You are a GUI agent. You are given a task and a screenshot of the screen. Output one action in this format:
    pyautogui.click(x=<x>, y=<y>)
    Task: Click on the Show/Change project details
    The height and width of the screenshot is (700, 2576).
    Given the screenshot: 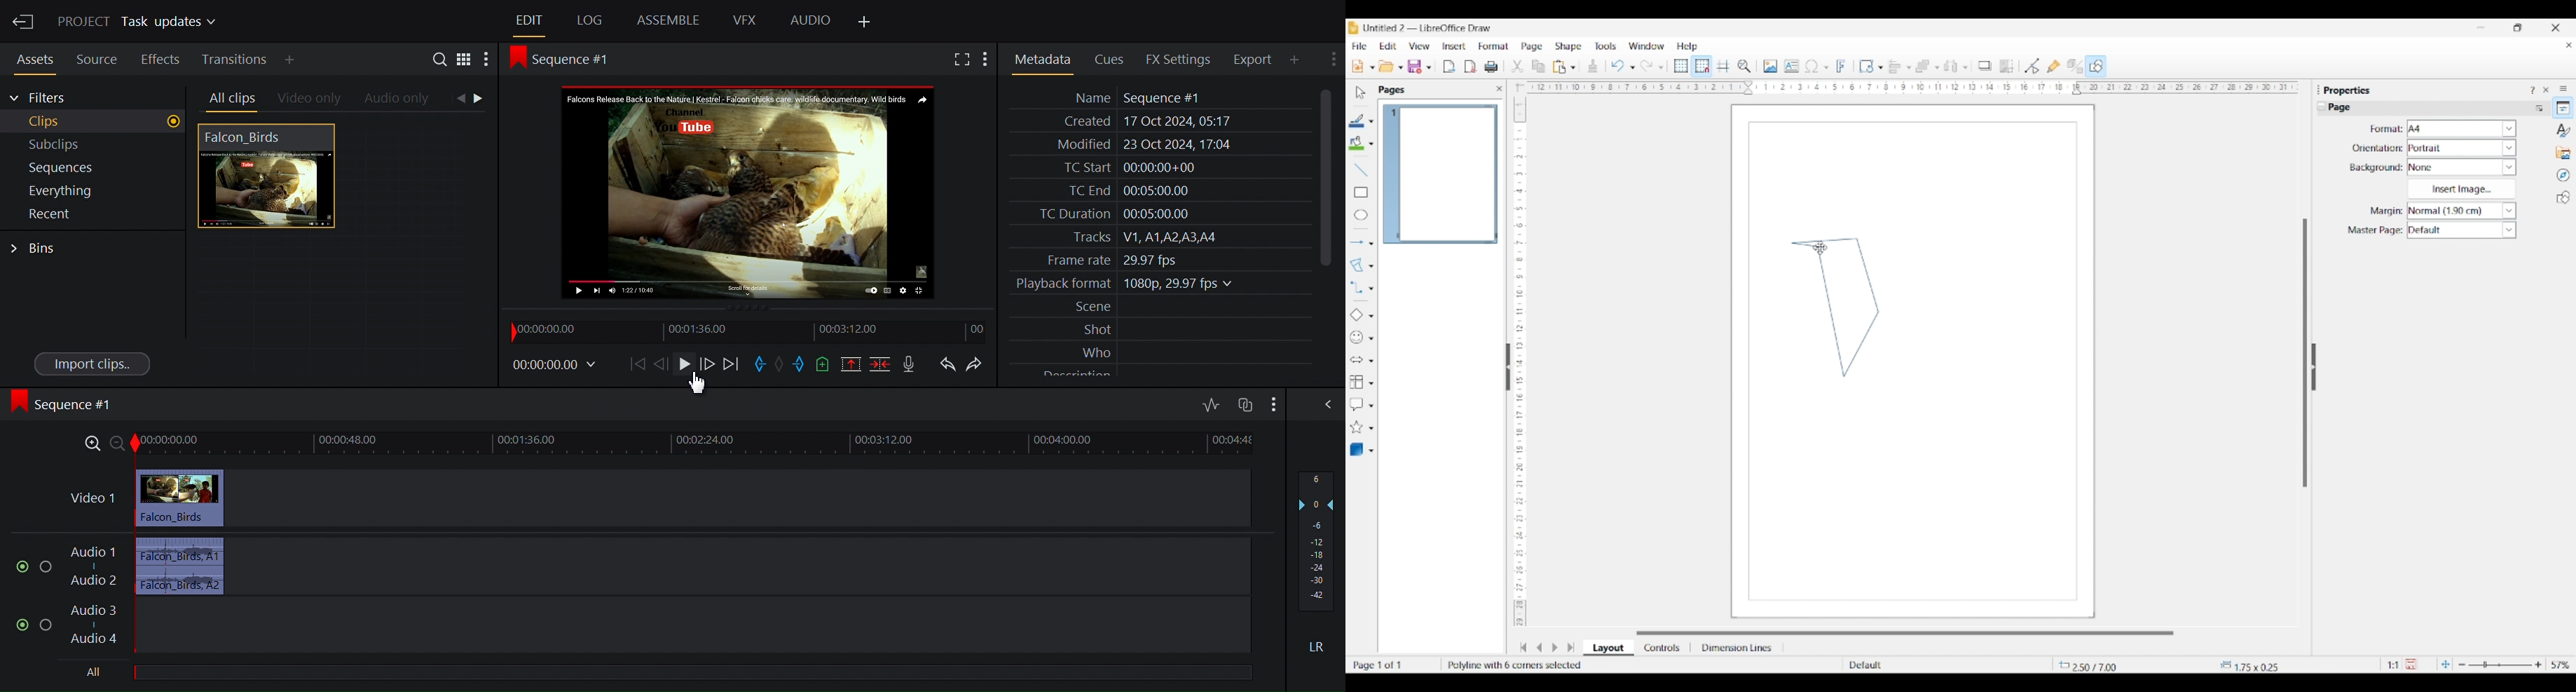 What is the action you would take?
    pyautogui.click(x=140, y=22)
    